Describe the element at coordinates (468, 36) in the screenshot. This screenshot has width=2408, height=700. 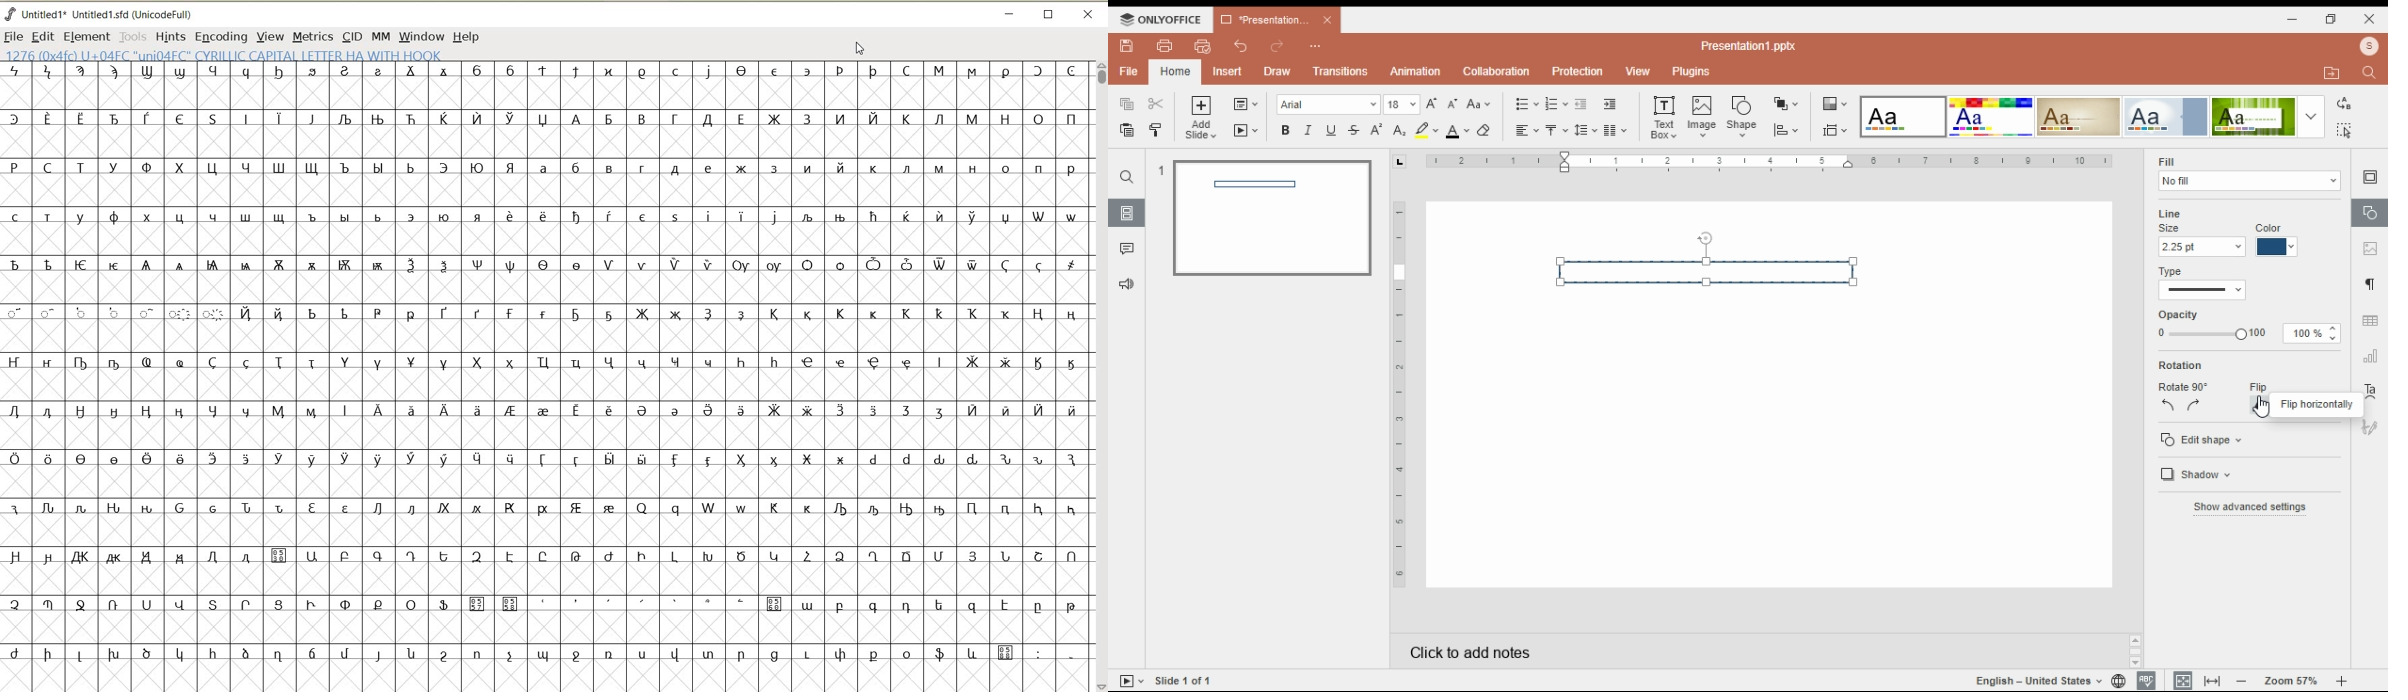
I see `HELP` at that location.